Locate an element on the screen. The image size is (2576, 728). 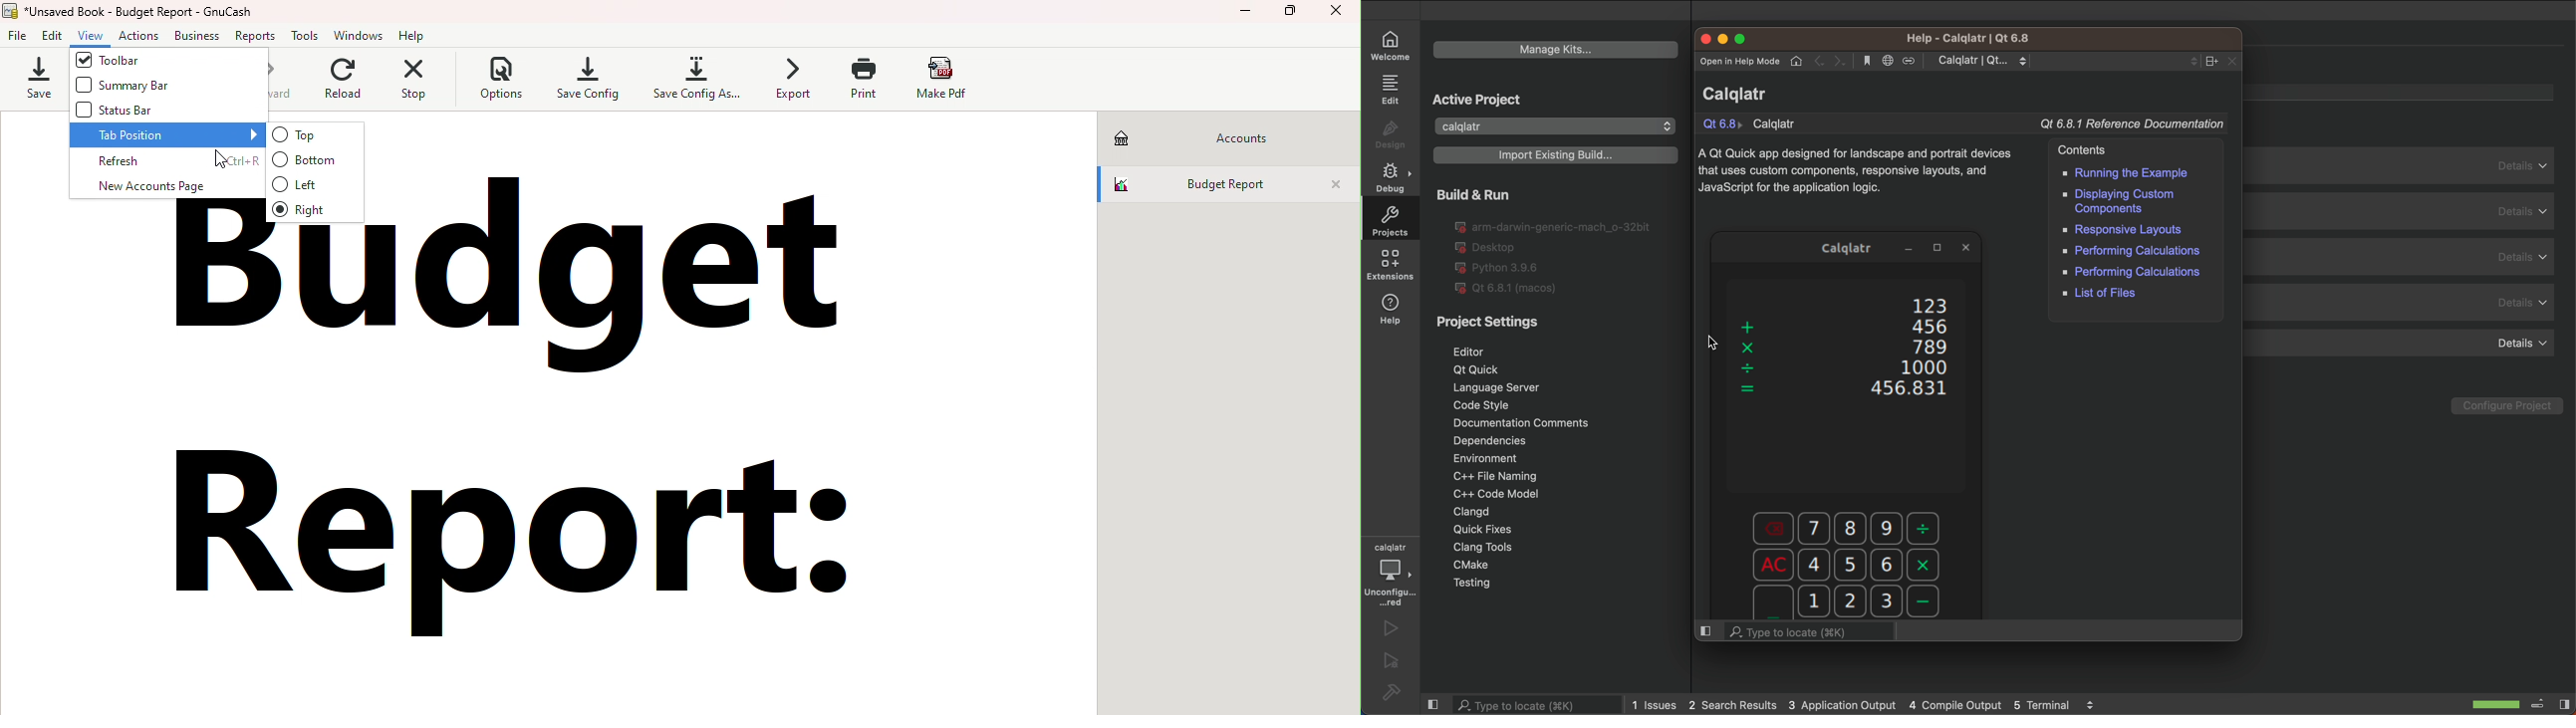
Status bar is located at coordinates (160, 111).